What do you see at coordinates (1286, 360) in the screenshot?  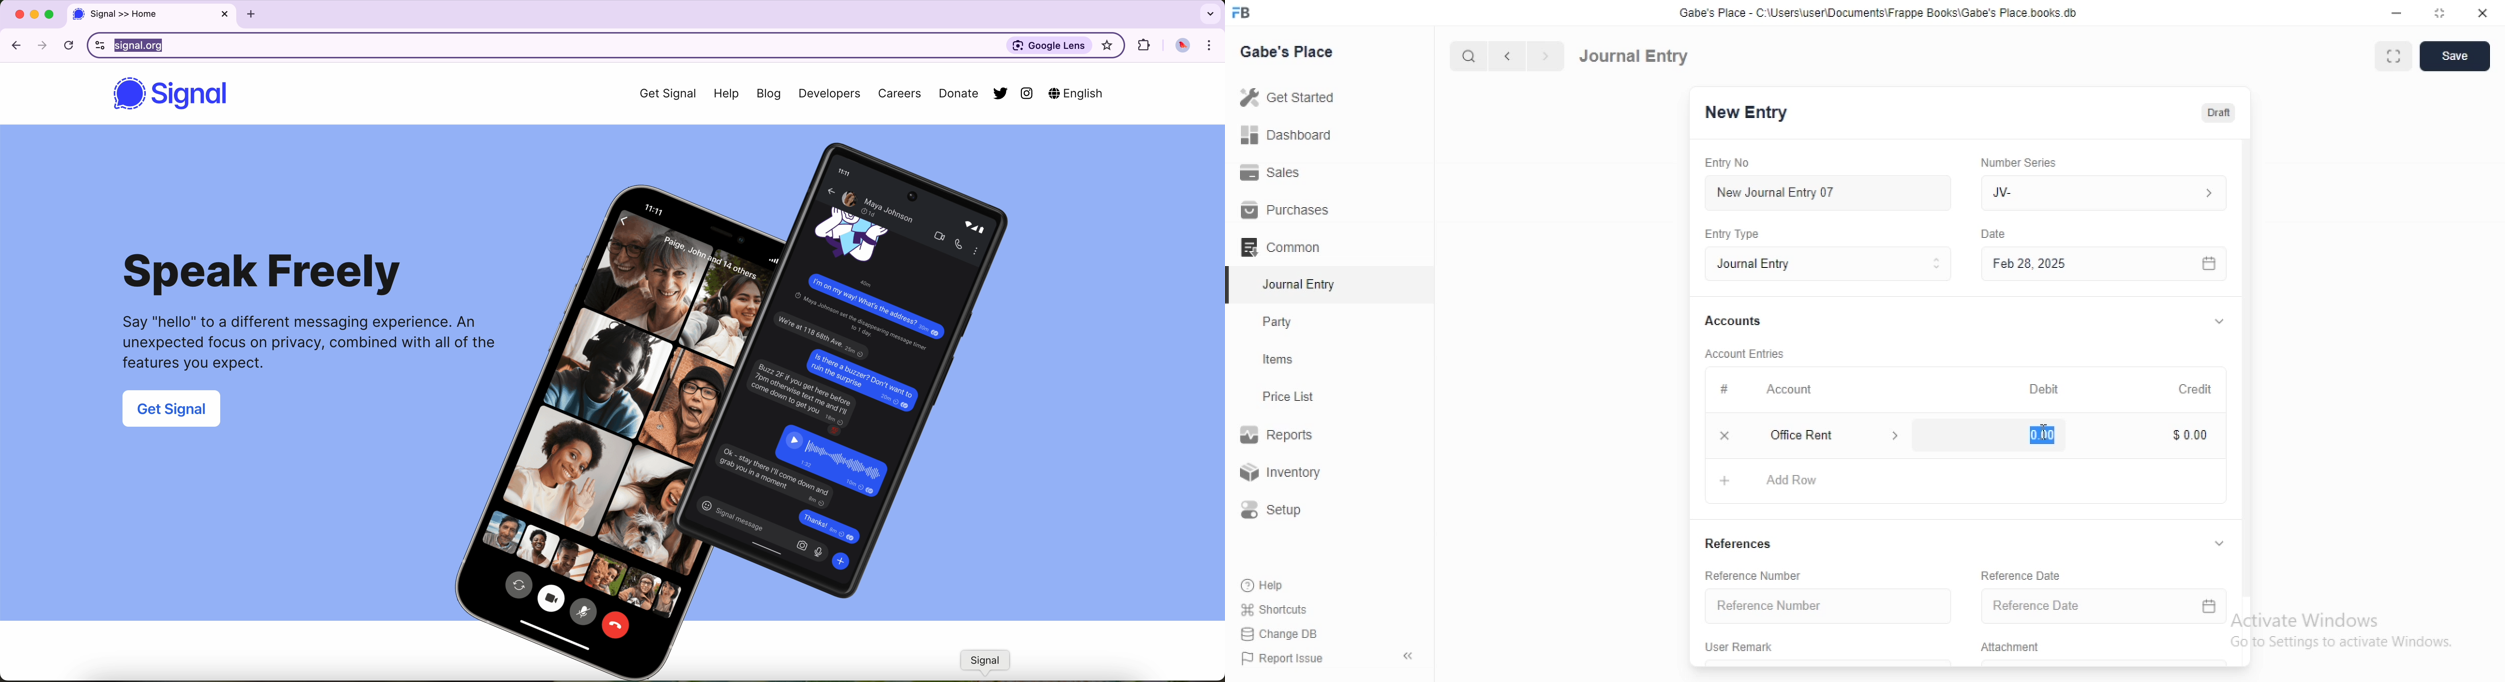 I see `tems` at bounding box center [1286, 360].